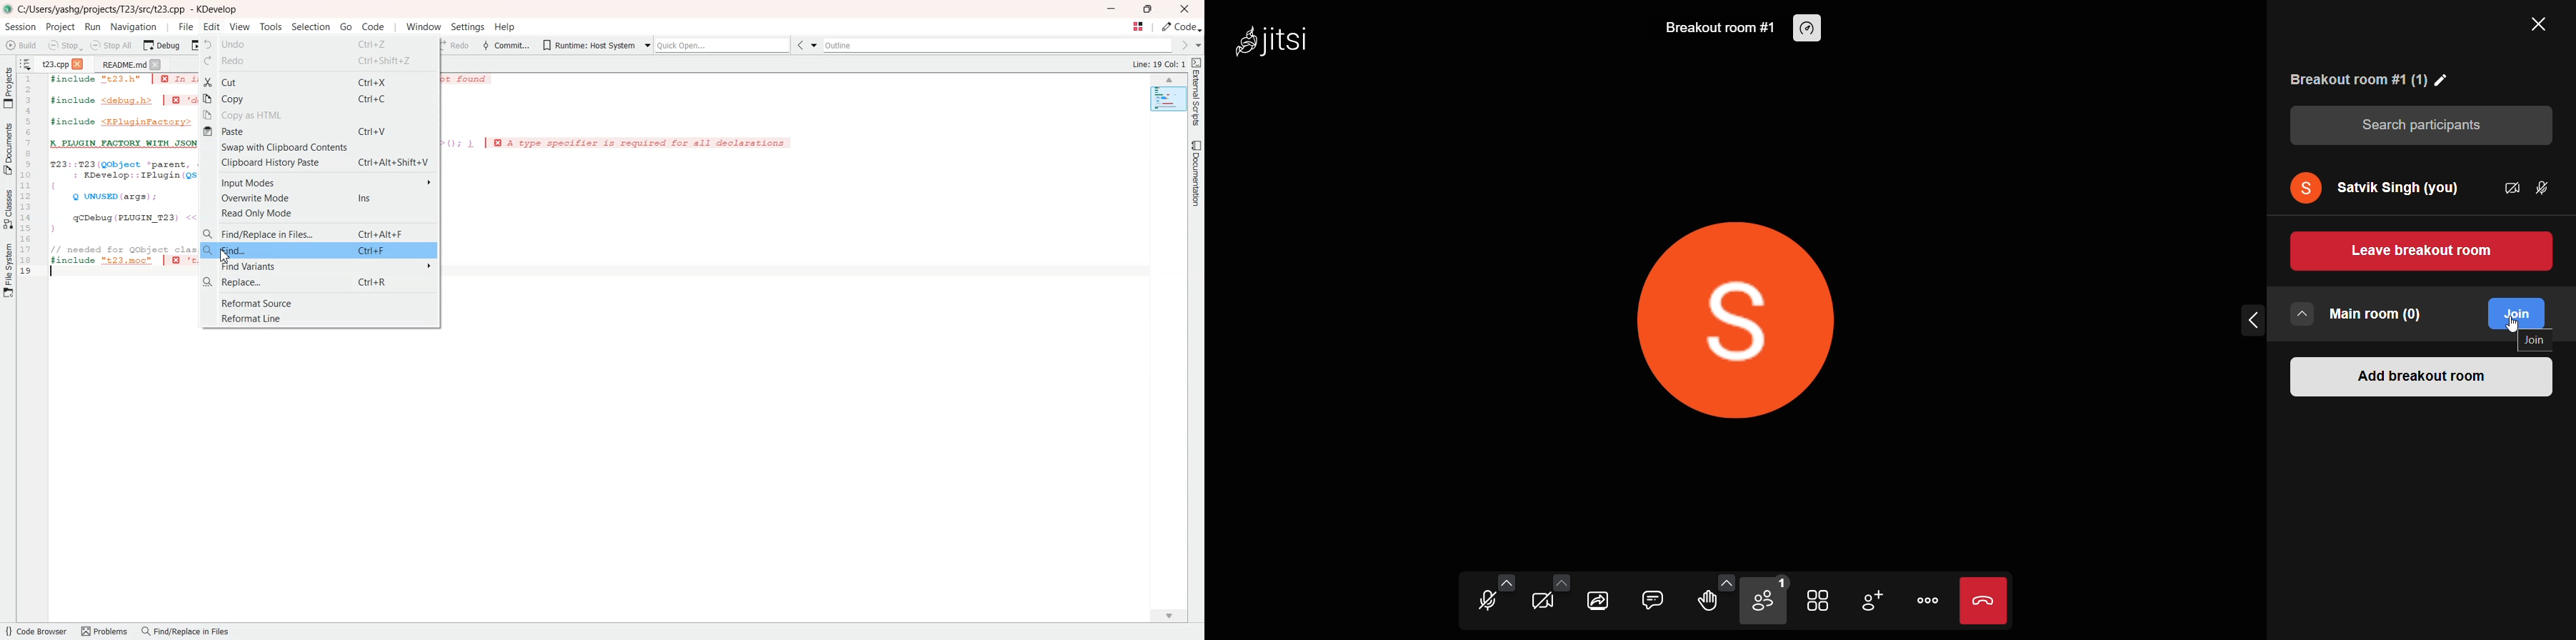  Describe the element at coordinates (2425, 125) in the screenshot. I see `search participants` at that location.